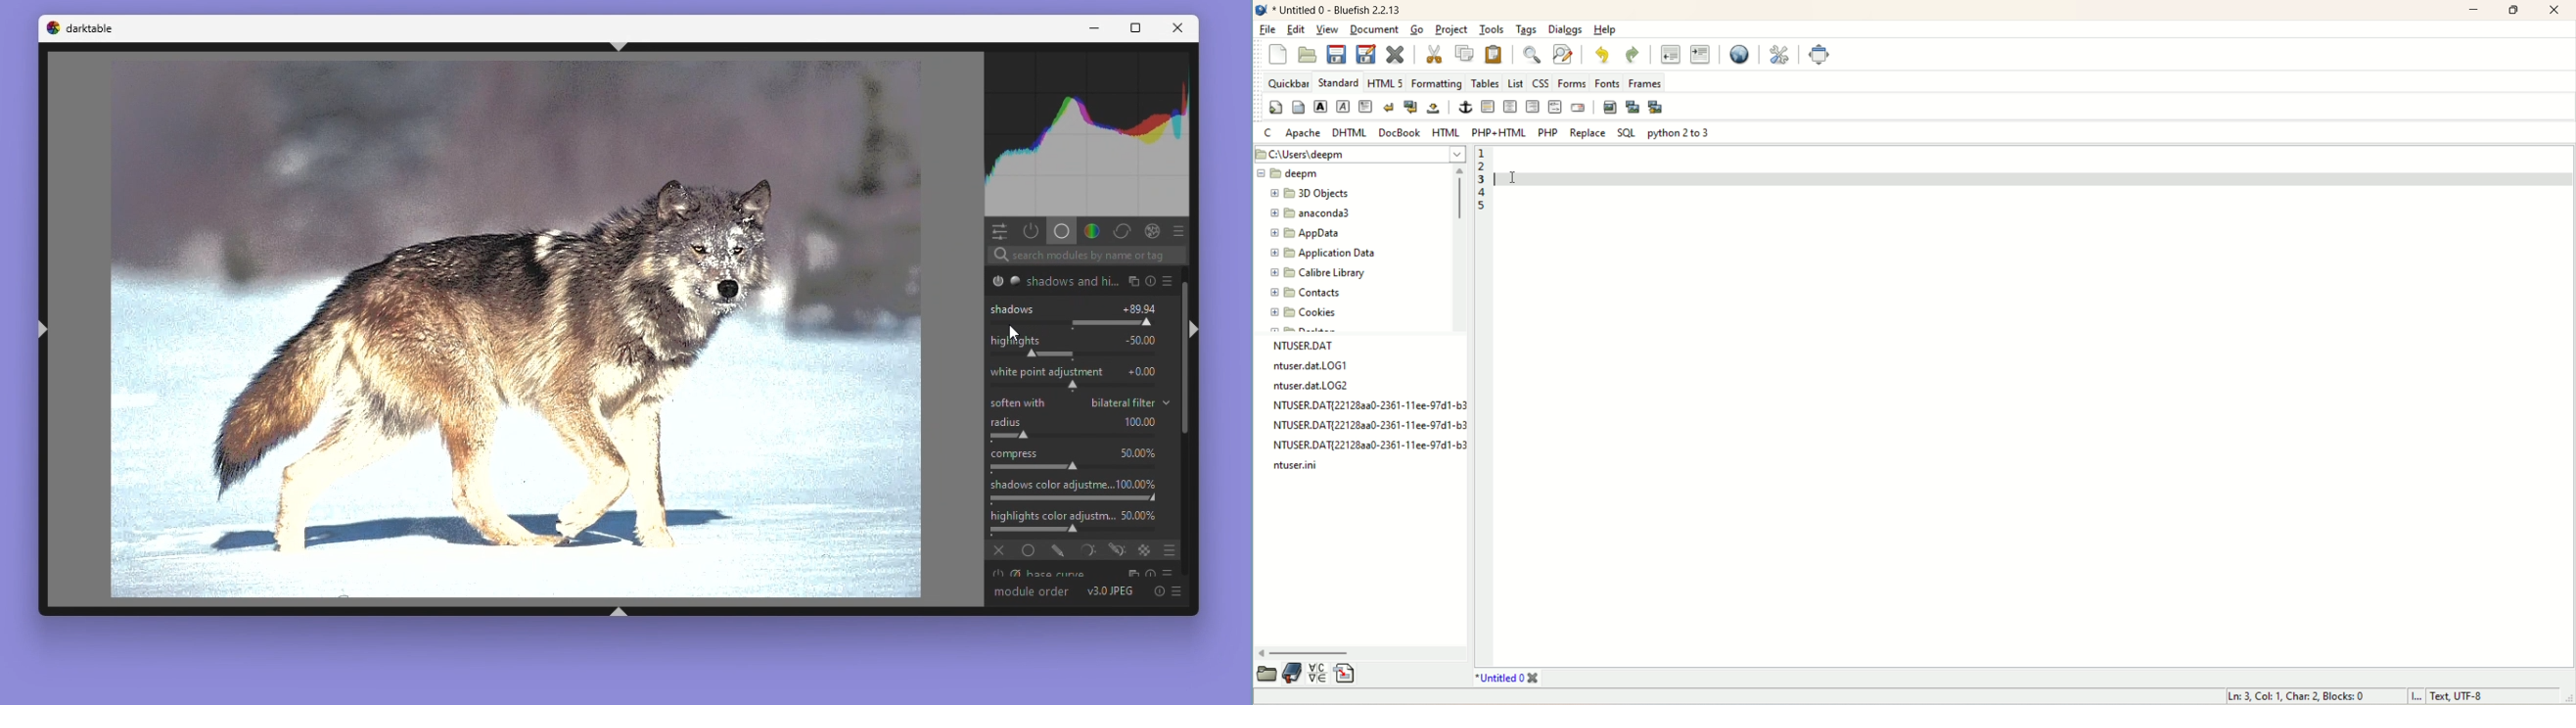 Image resolution: width=2576 pixels, height=728 pixels. Describe the element at coordinates (1116, 550) in the screenshot. I see `drawn & parametric mask` at that location.